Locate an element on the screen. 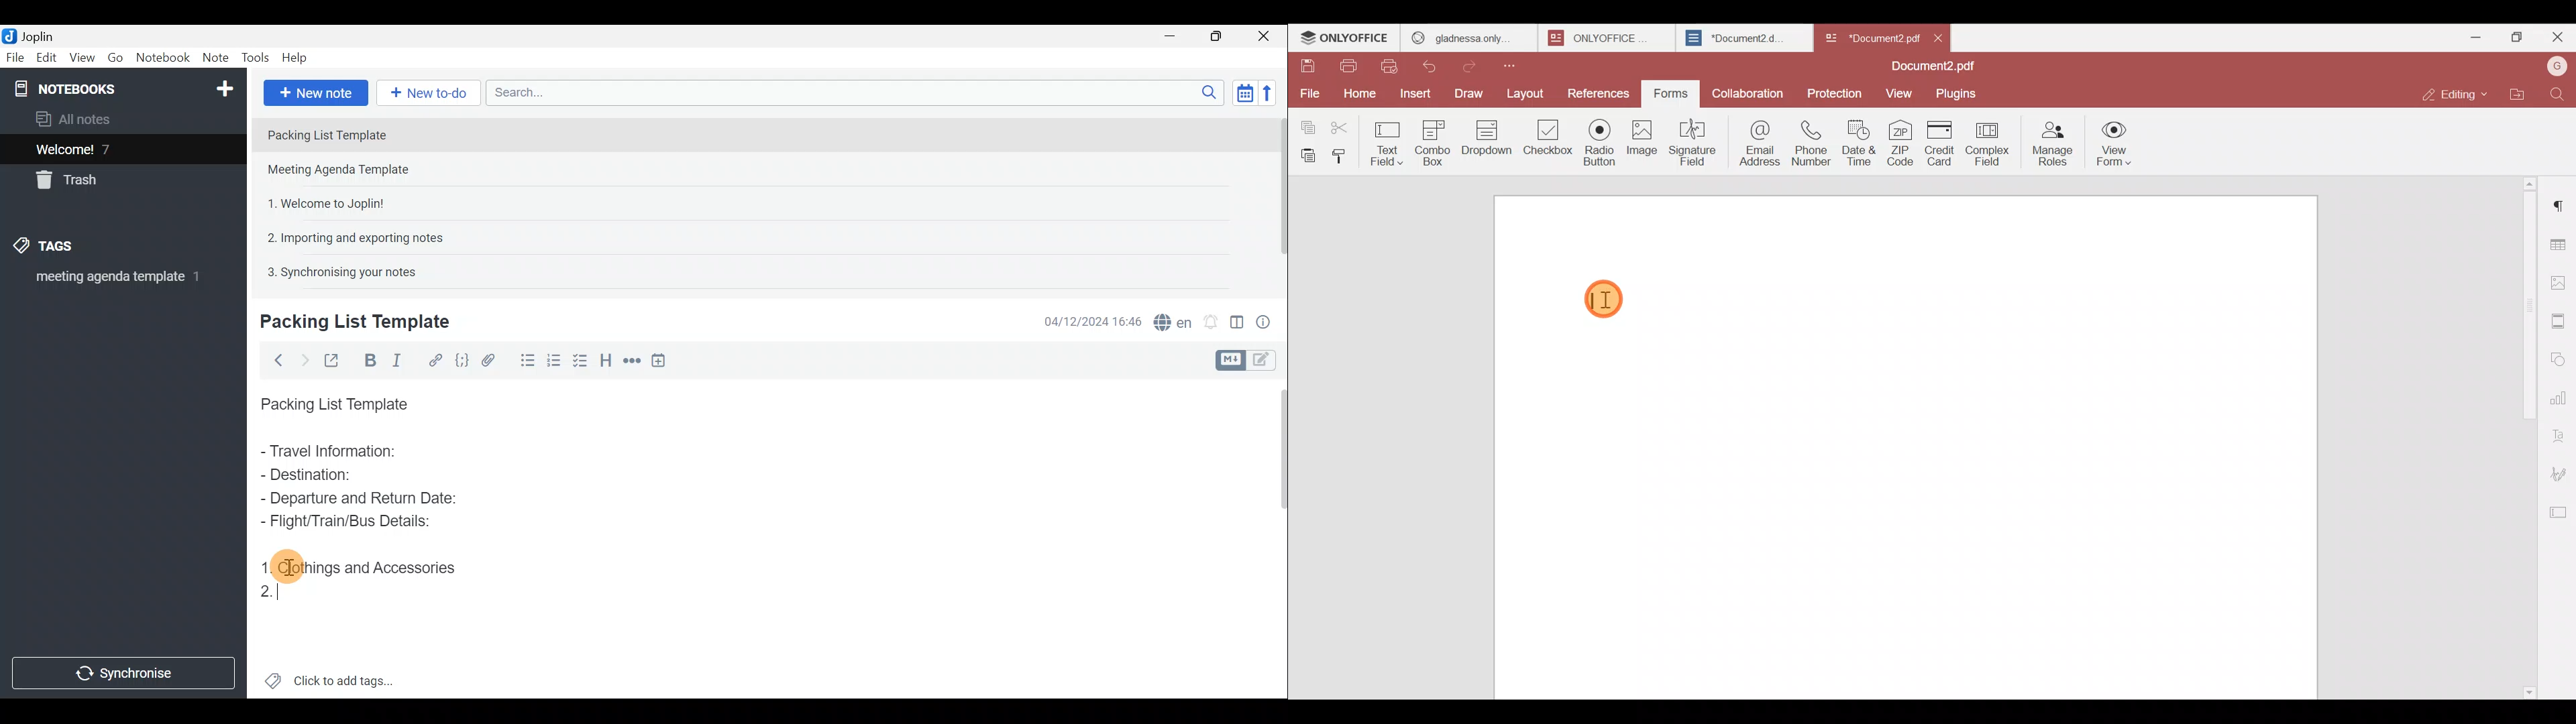 This screenshot has width=2576, height=728. New note is located at coordinates (315, 91).